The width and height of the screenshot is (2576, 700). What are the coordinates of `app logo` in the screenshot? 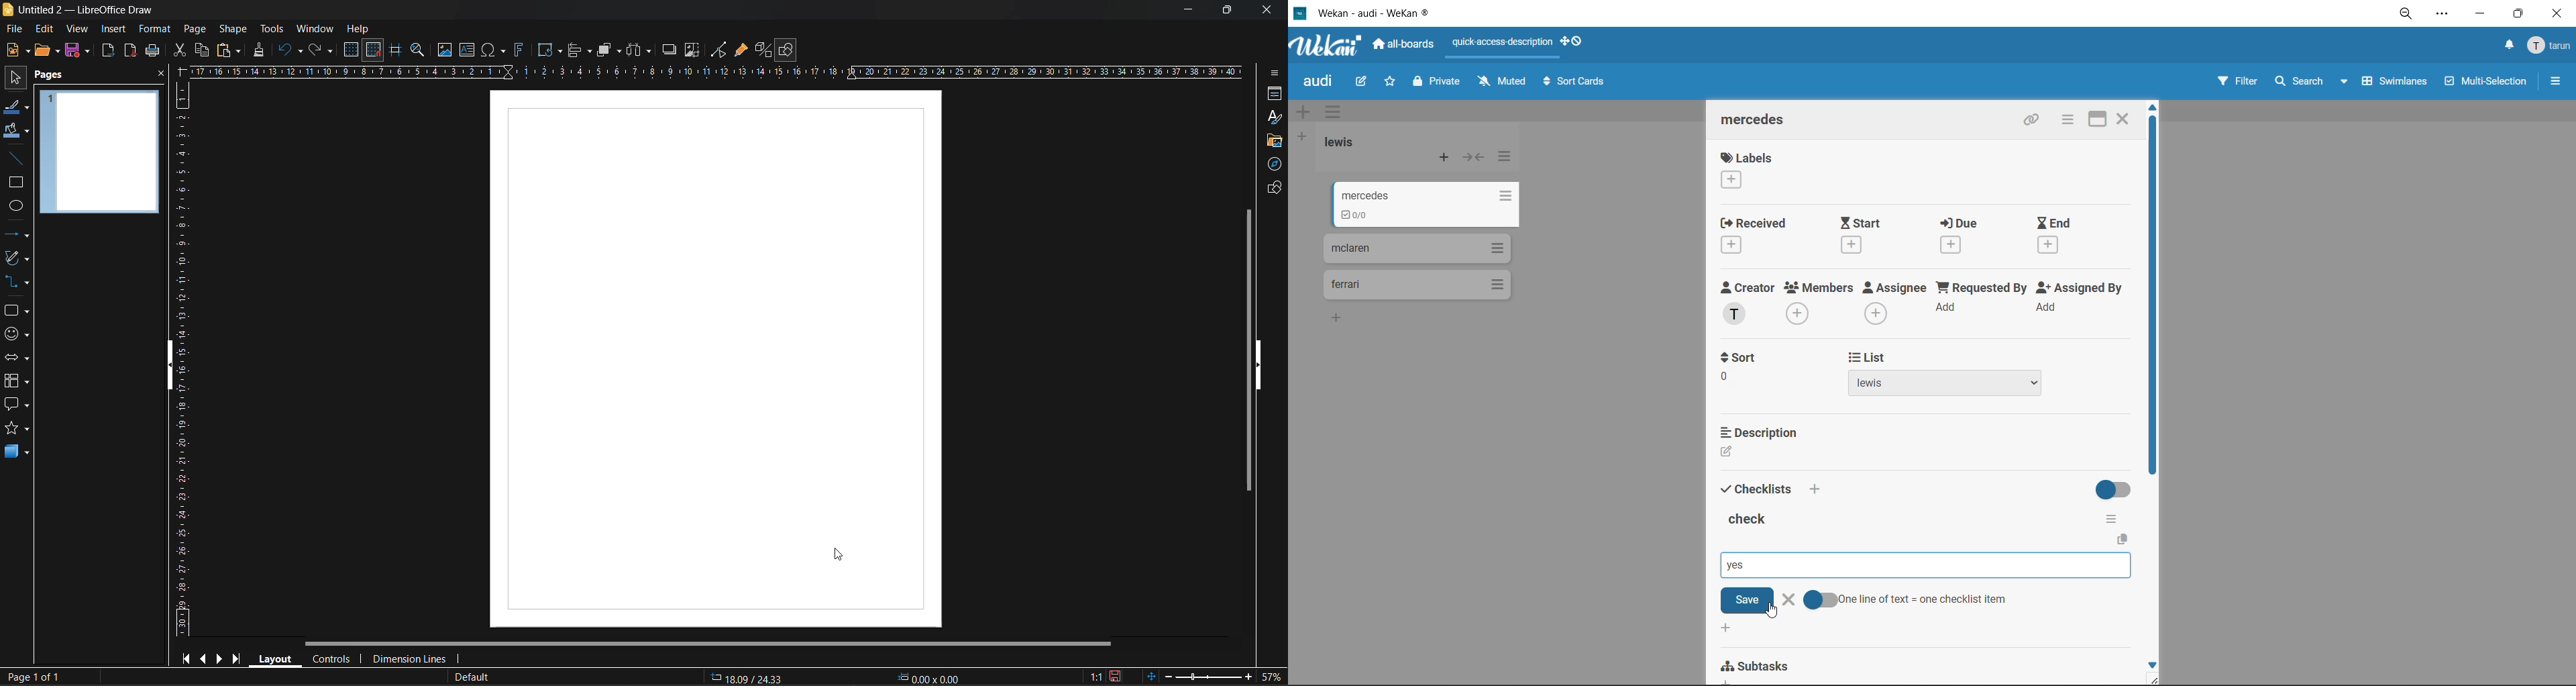 It's located at (1327, 47).